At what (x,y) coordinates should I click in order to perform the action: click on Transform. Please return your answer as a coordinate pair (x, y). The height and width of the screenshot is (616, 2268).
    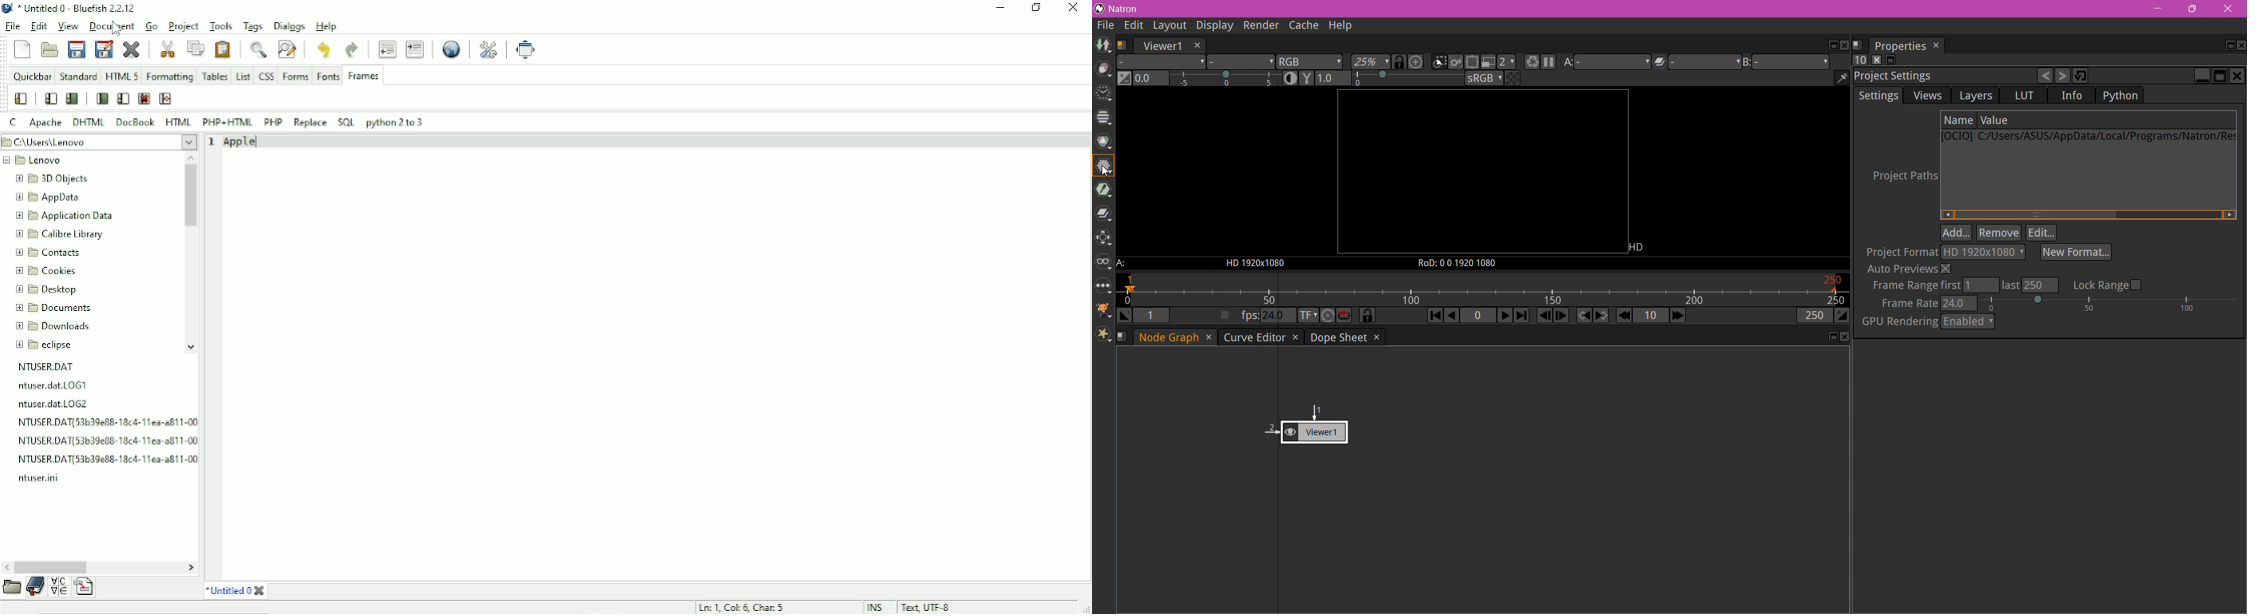
    Looking at the image, I should click on (1103, 239).